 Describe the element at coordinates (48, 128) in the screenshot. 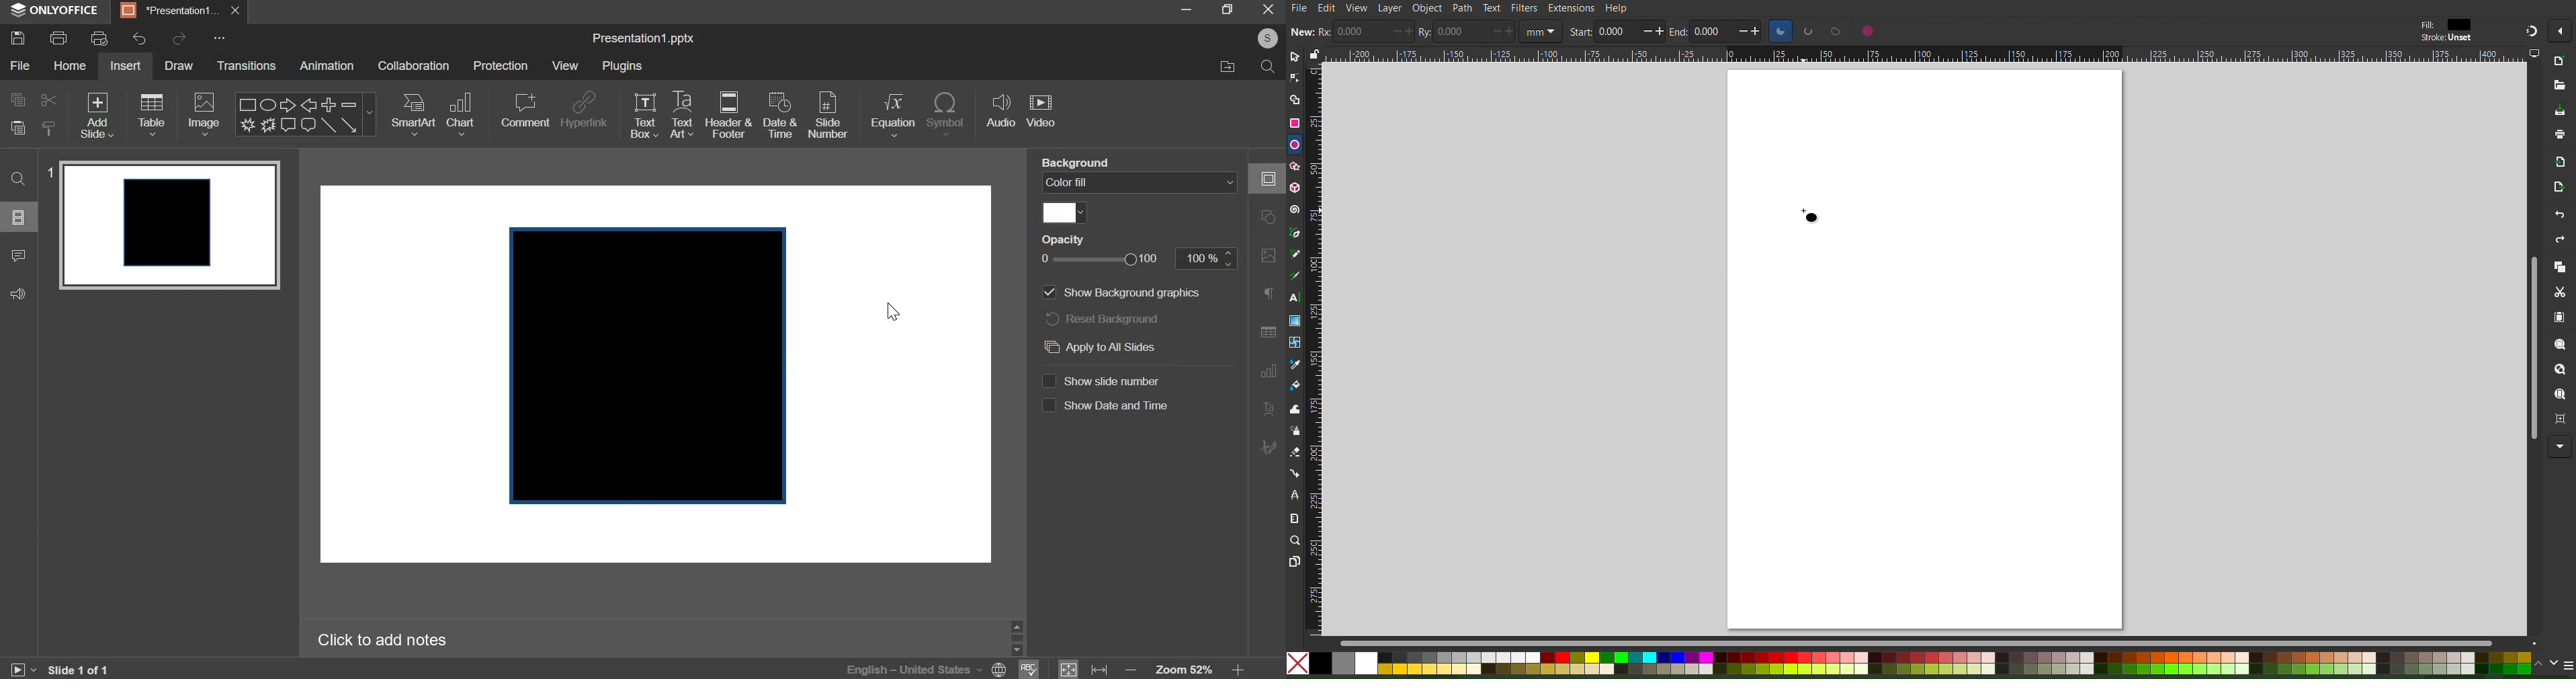

I see `paste` at that location.